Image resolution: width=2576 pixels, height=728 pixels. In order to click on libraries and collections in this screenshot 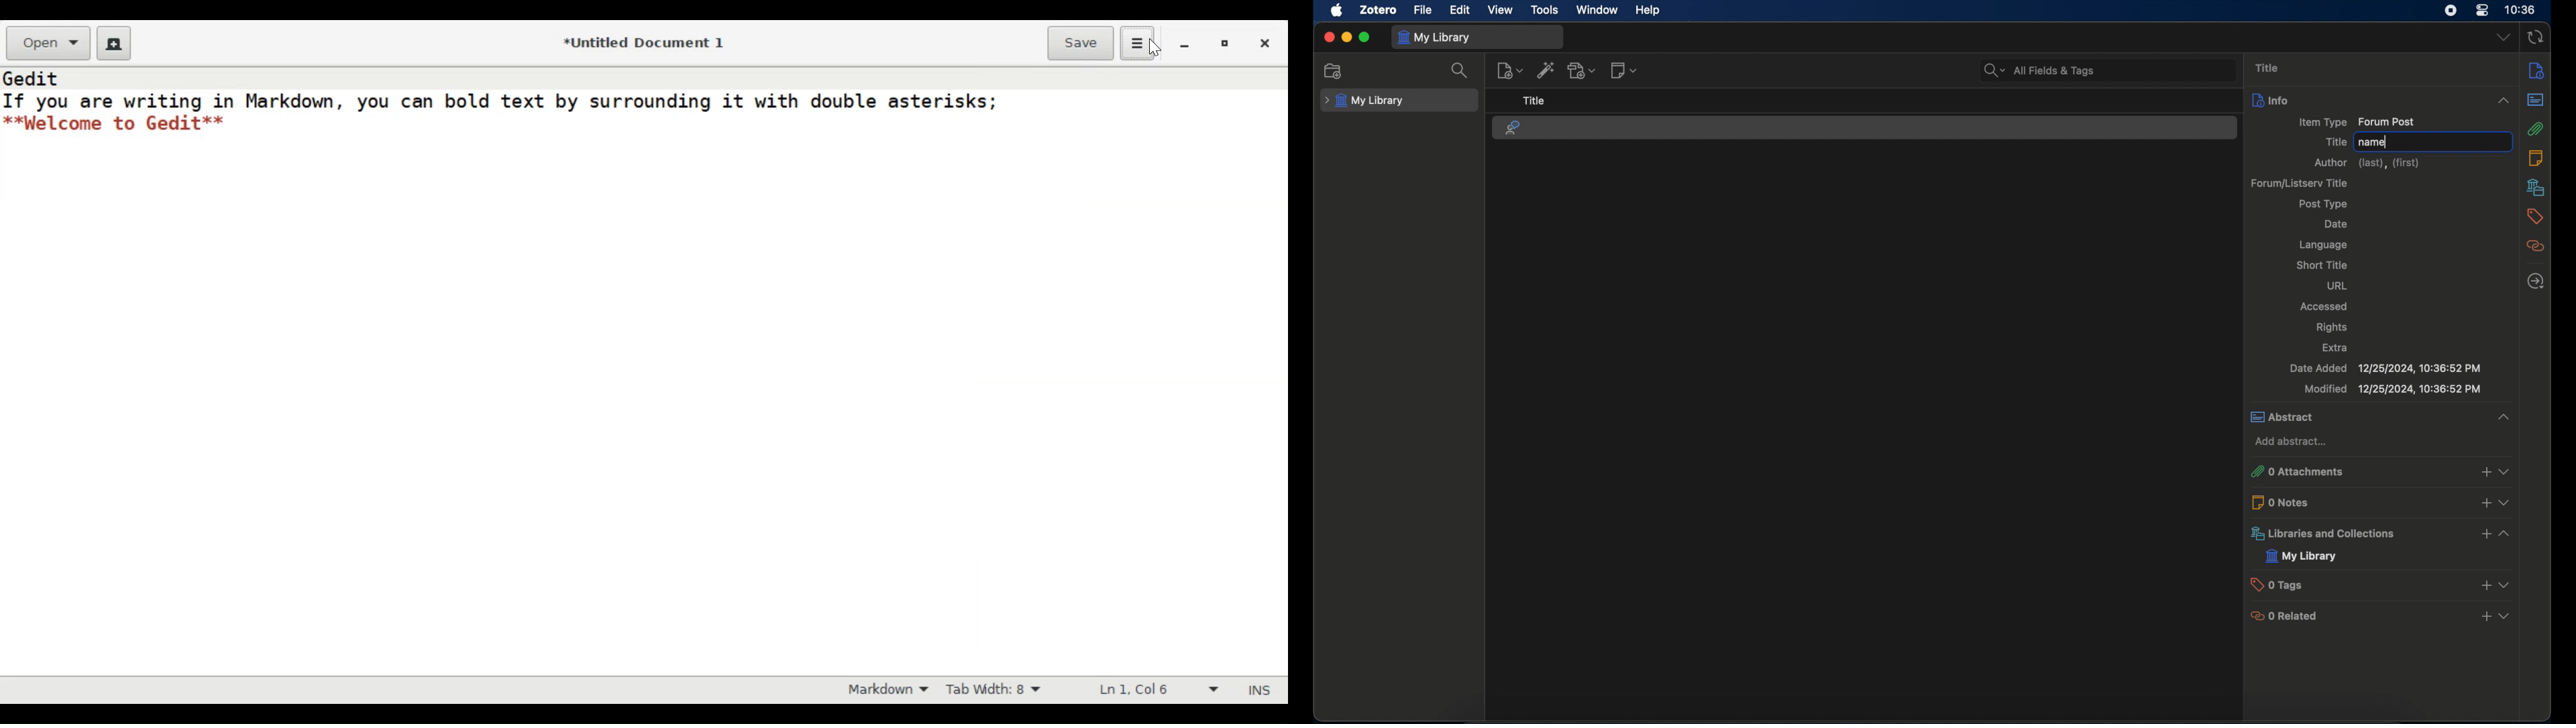, I will do `click(2379, 533)`.